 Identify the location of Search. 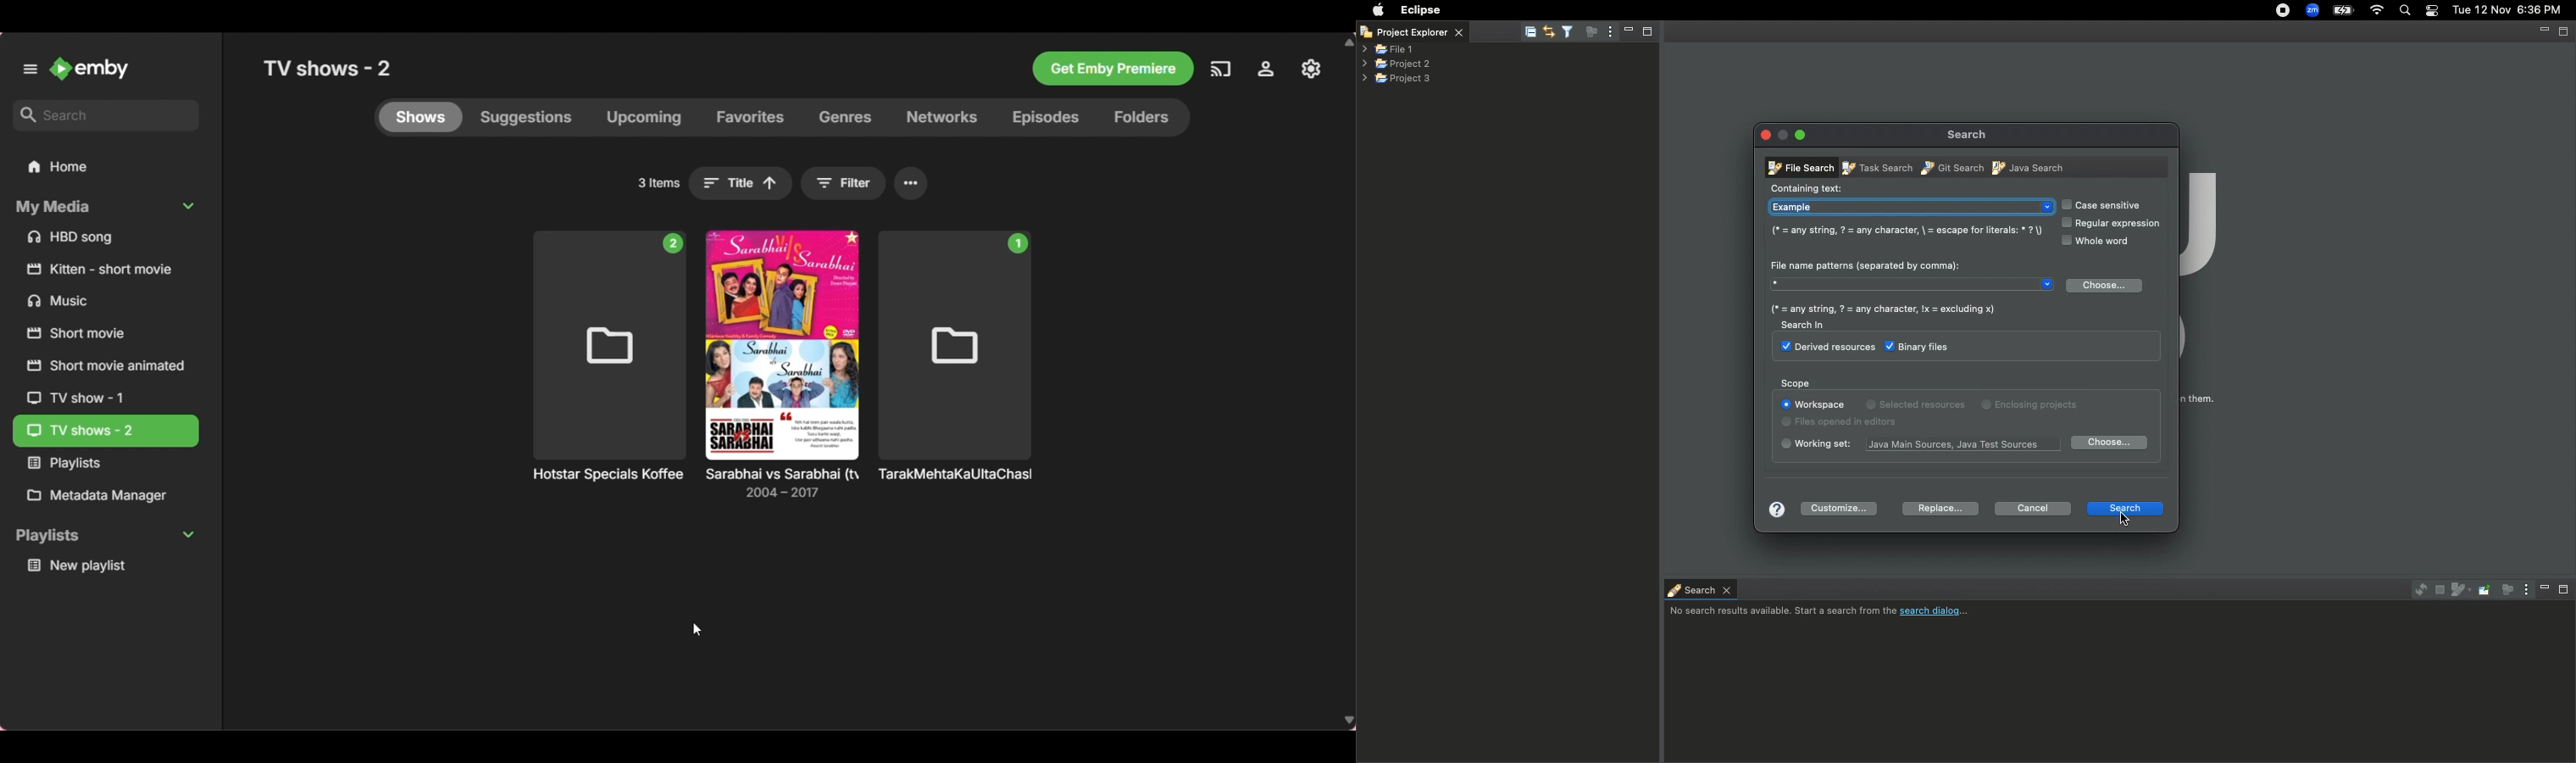
(1698, 588).